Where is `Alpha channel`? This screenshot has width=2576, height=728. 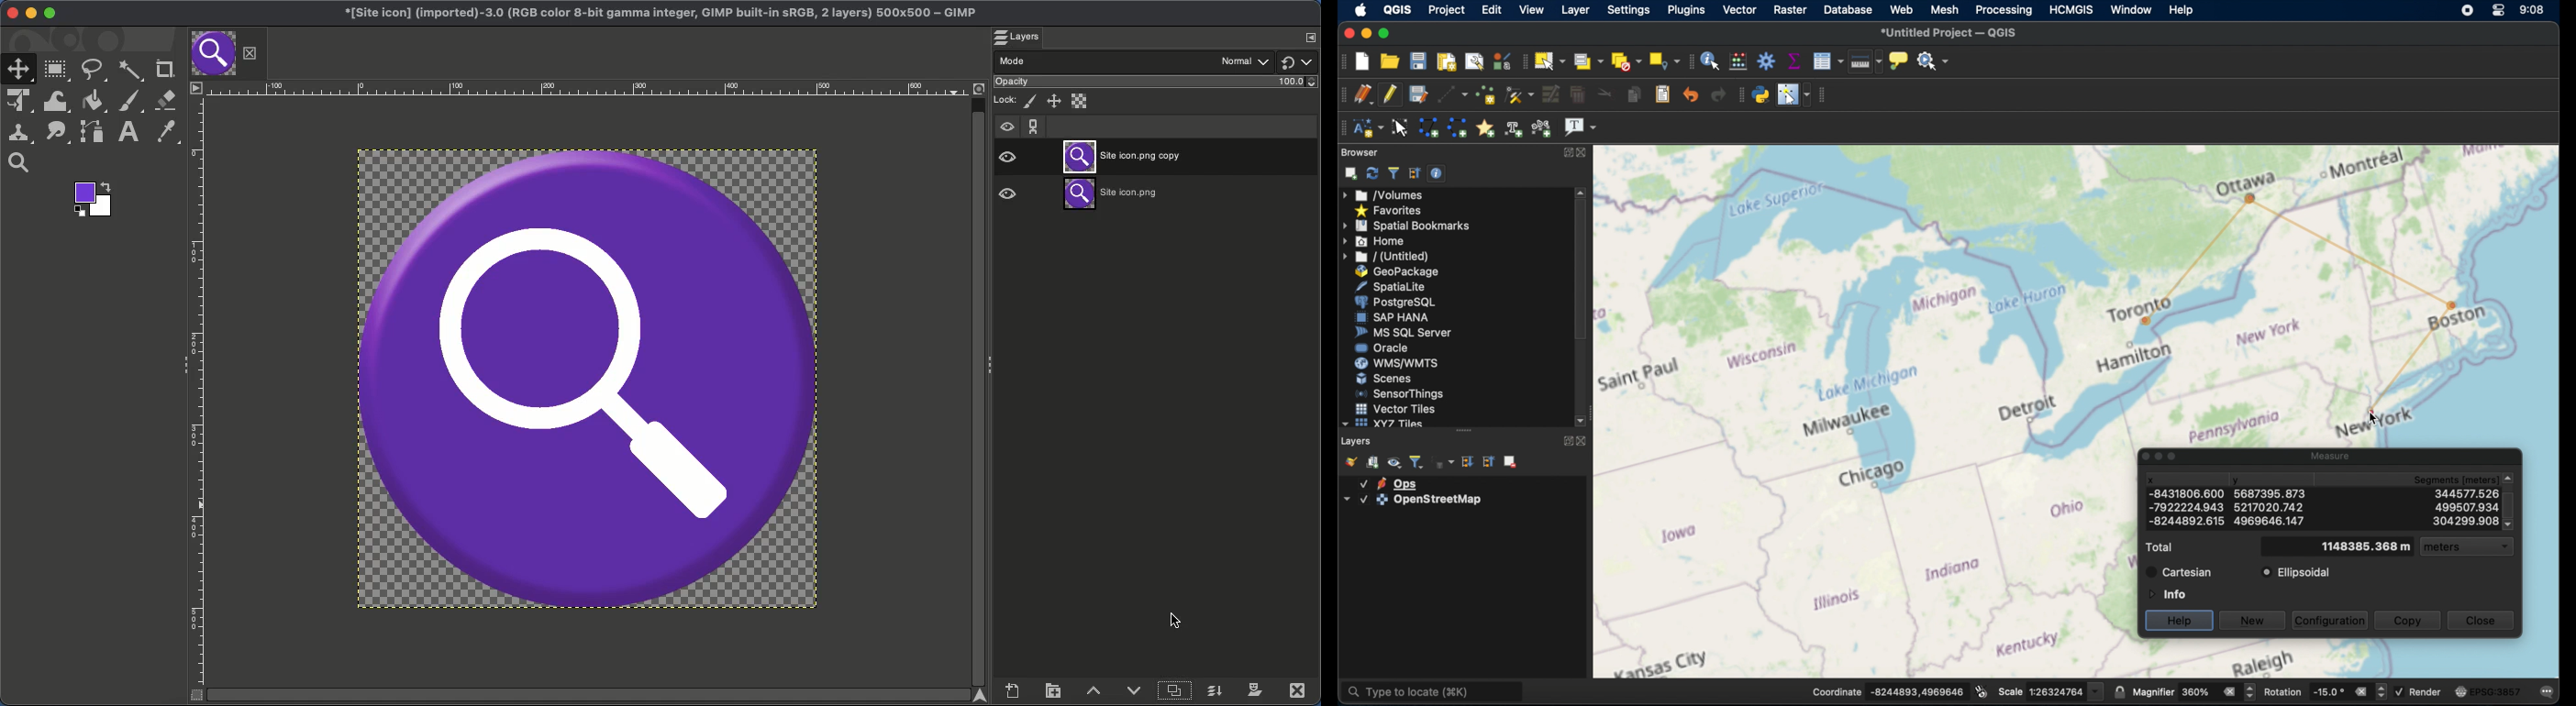
Alpha channel is located at coordinates (1081, 101).